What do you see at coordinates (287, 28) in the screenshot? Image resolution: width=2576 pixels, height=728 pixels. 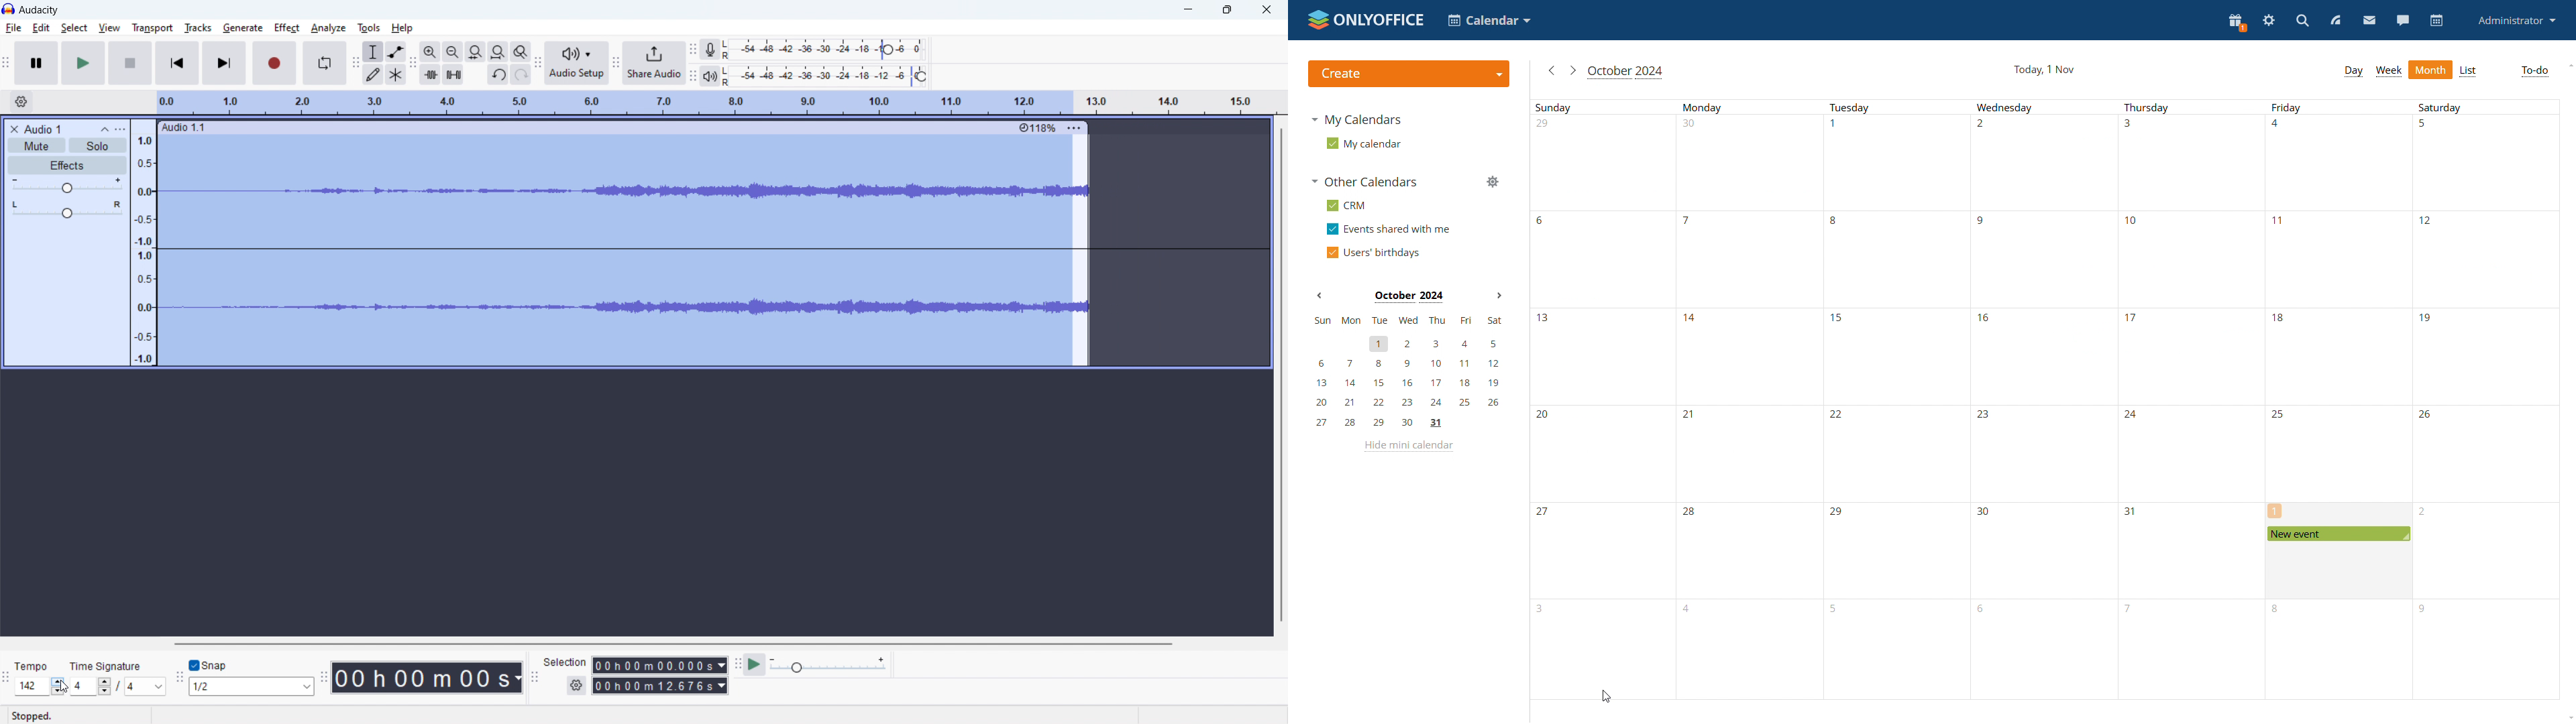 I see `effect` at bounding box center [287, 28].